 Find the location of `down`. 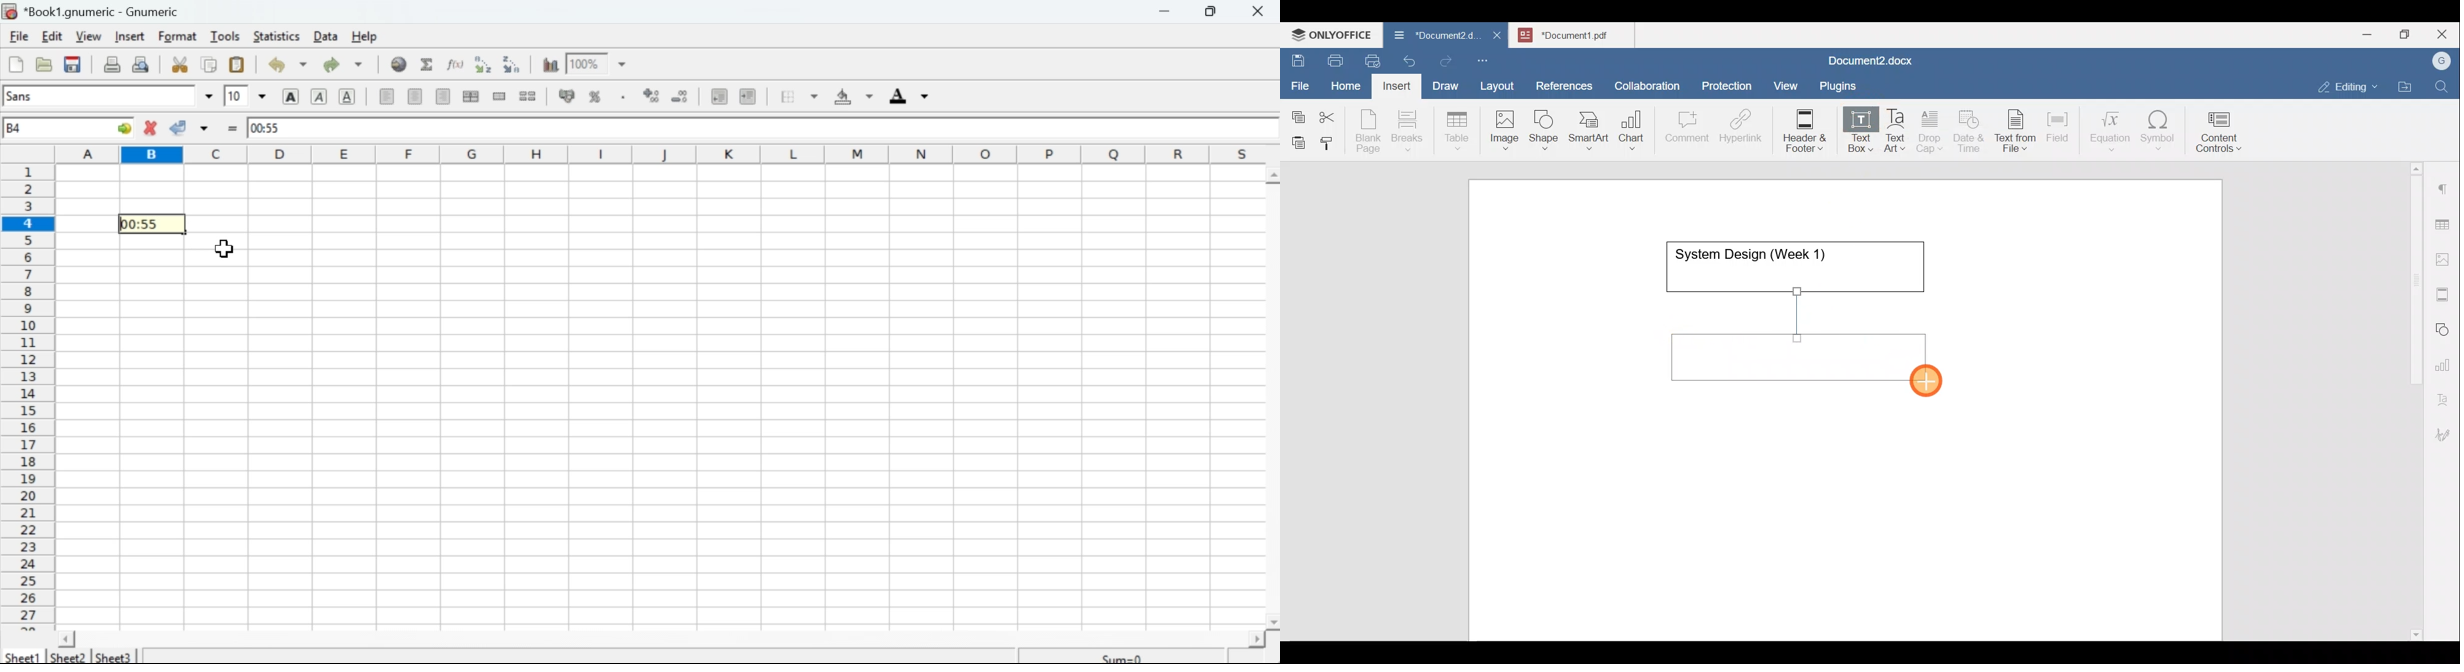

down is located at coordinates (264, 96).